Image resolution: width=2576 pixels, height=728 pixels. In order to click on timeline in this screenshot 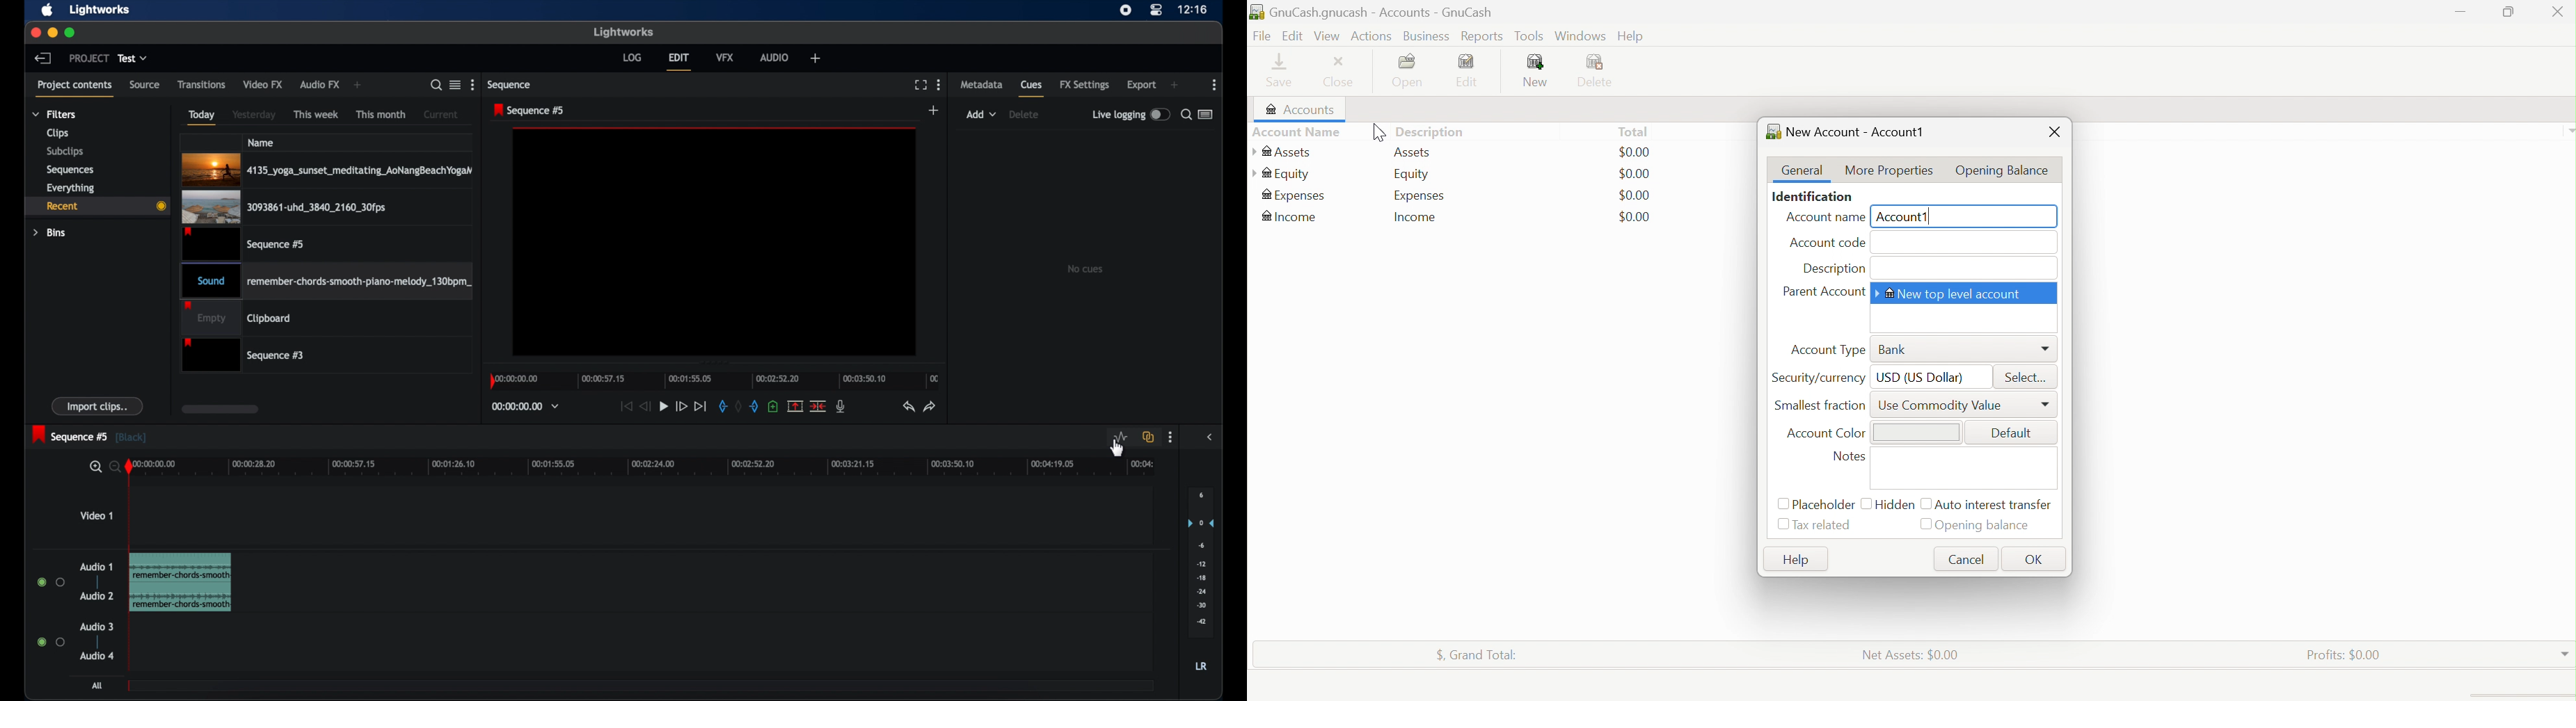, I will do `click(717, 380)`.